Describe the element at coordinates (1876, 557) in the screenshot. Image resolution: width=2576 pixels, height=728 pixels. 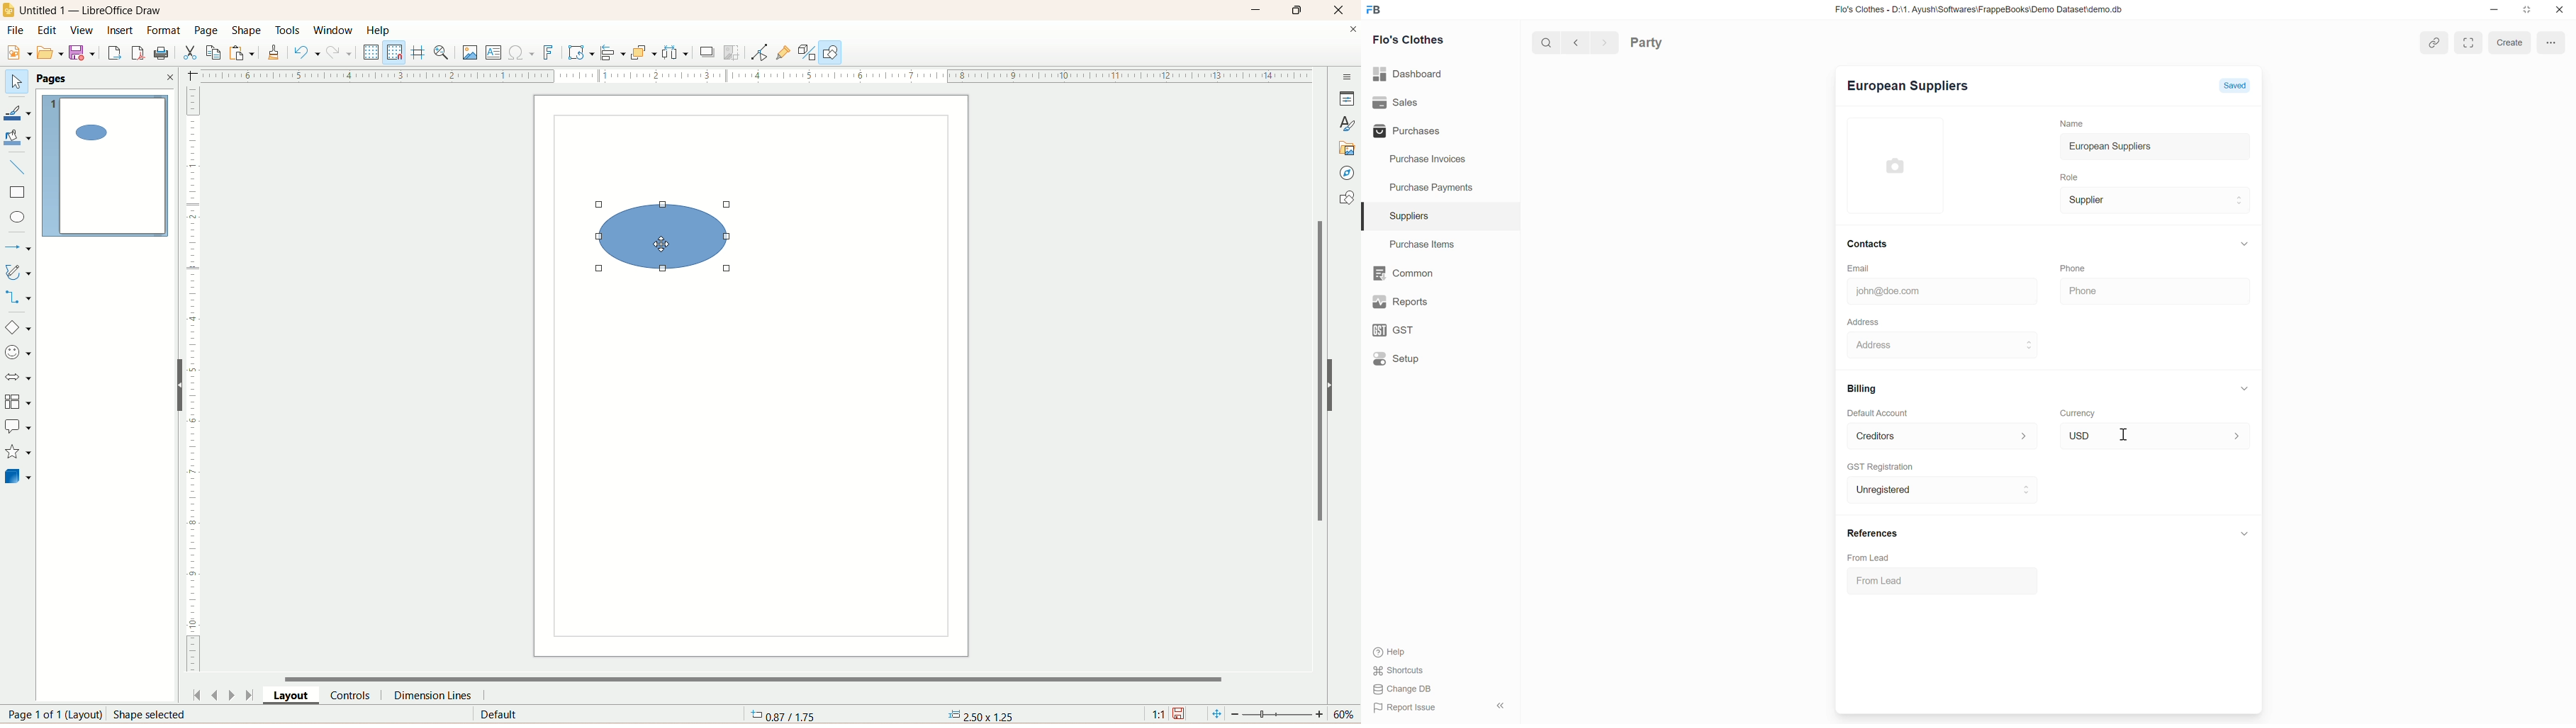
I see `From Lead` at that location.